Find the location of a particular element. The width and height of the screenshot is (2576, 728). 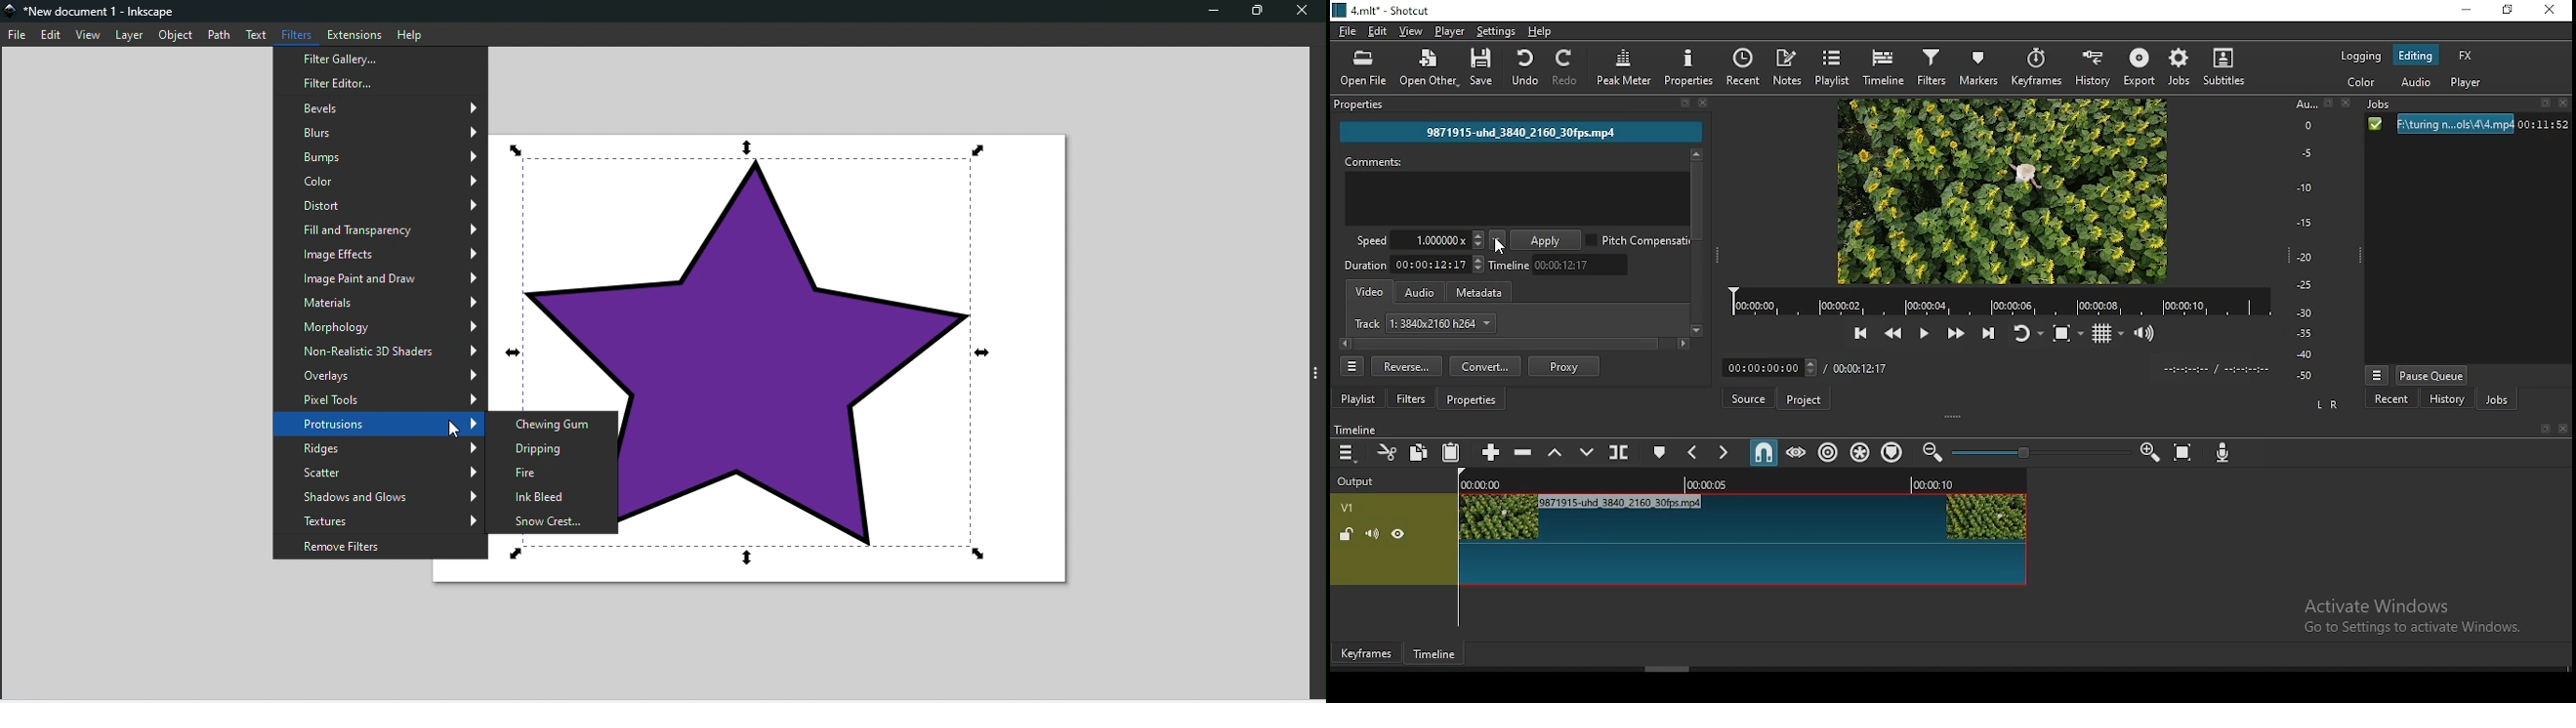

scroll bar is located at coordinates (1780, 669).